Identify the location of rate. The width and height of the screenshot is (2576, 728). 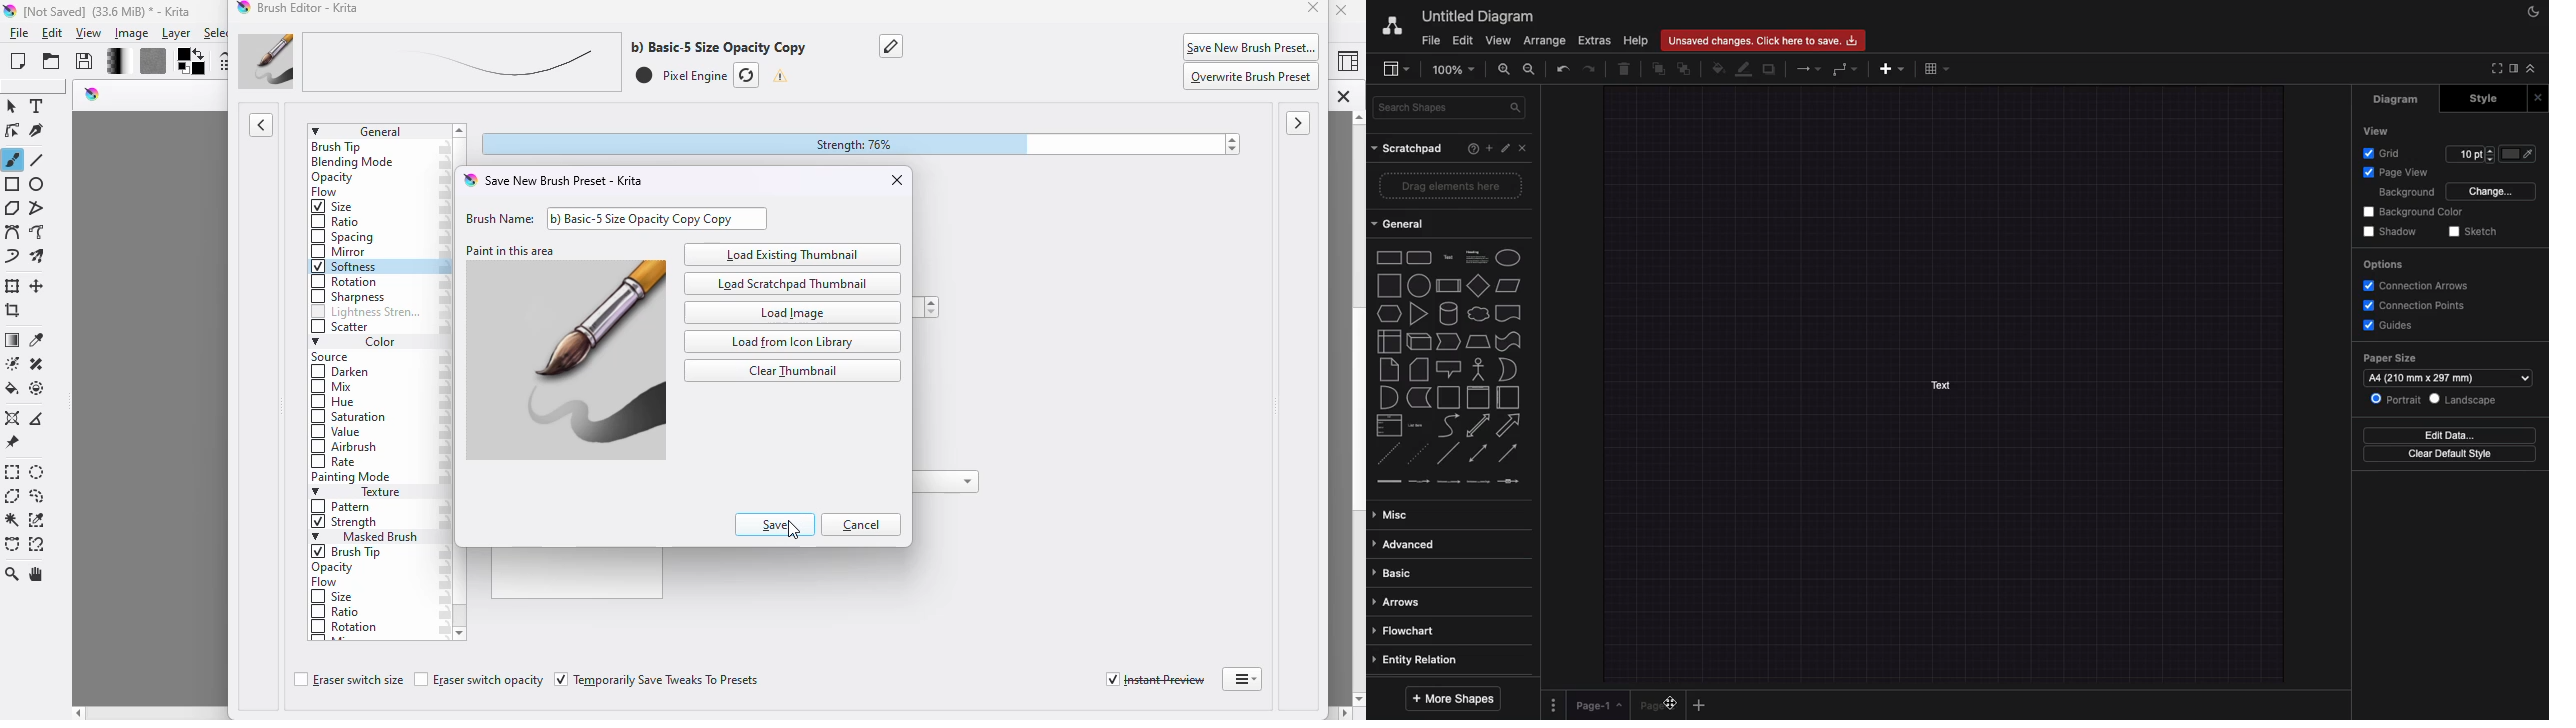
(336, 462).